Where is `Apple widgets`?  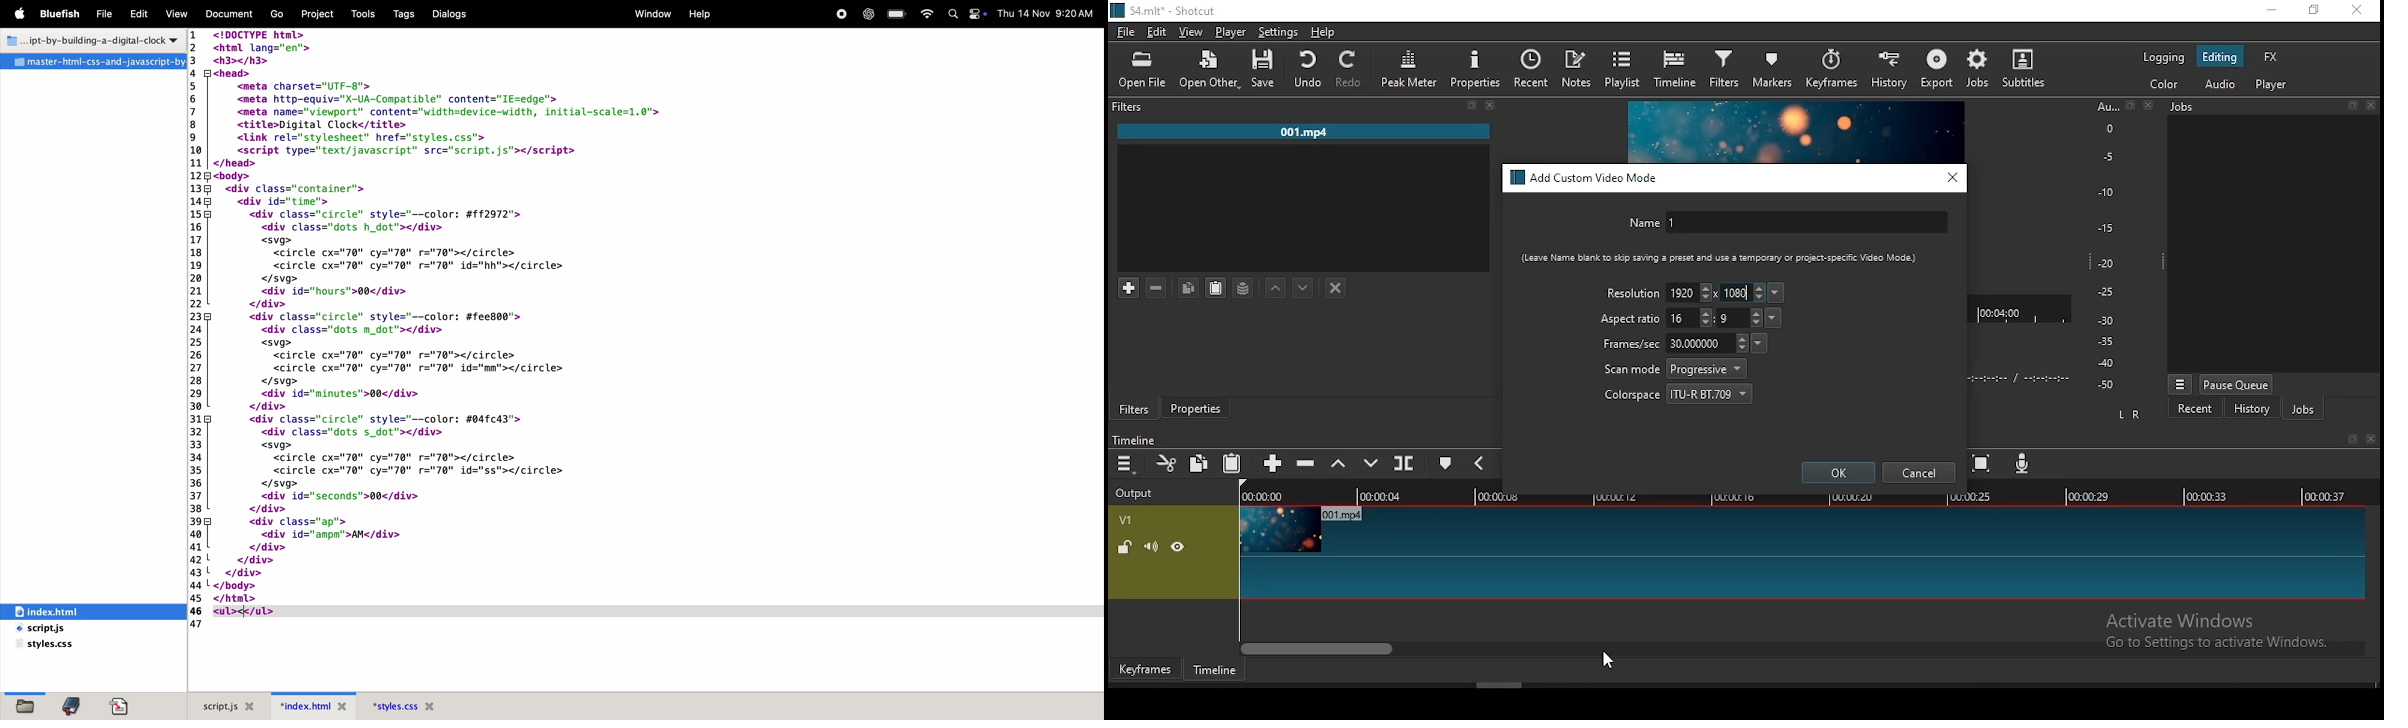
Apple widgets is located at coordinates (964, 14).